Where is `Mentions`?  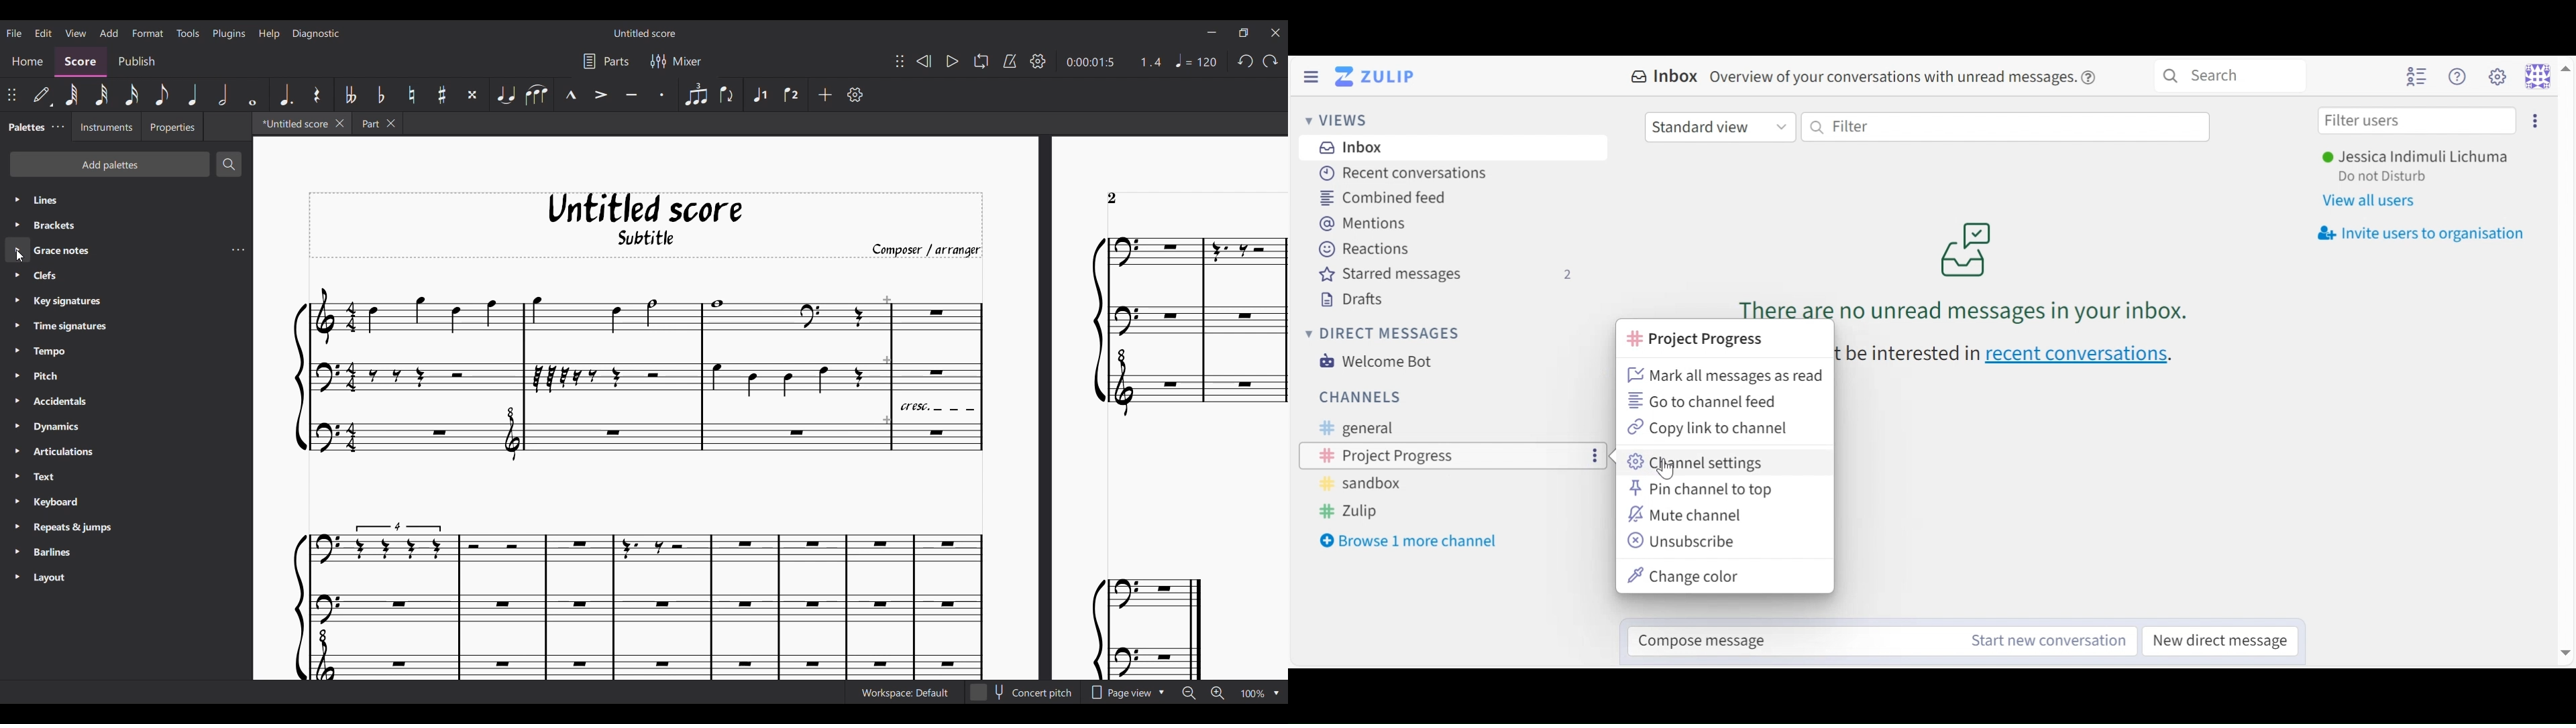 Mentions is located at coordinates (1369, 223).